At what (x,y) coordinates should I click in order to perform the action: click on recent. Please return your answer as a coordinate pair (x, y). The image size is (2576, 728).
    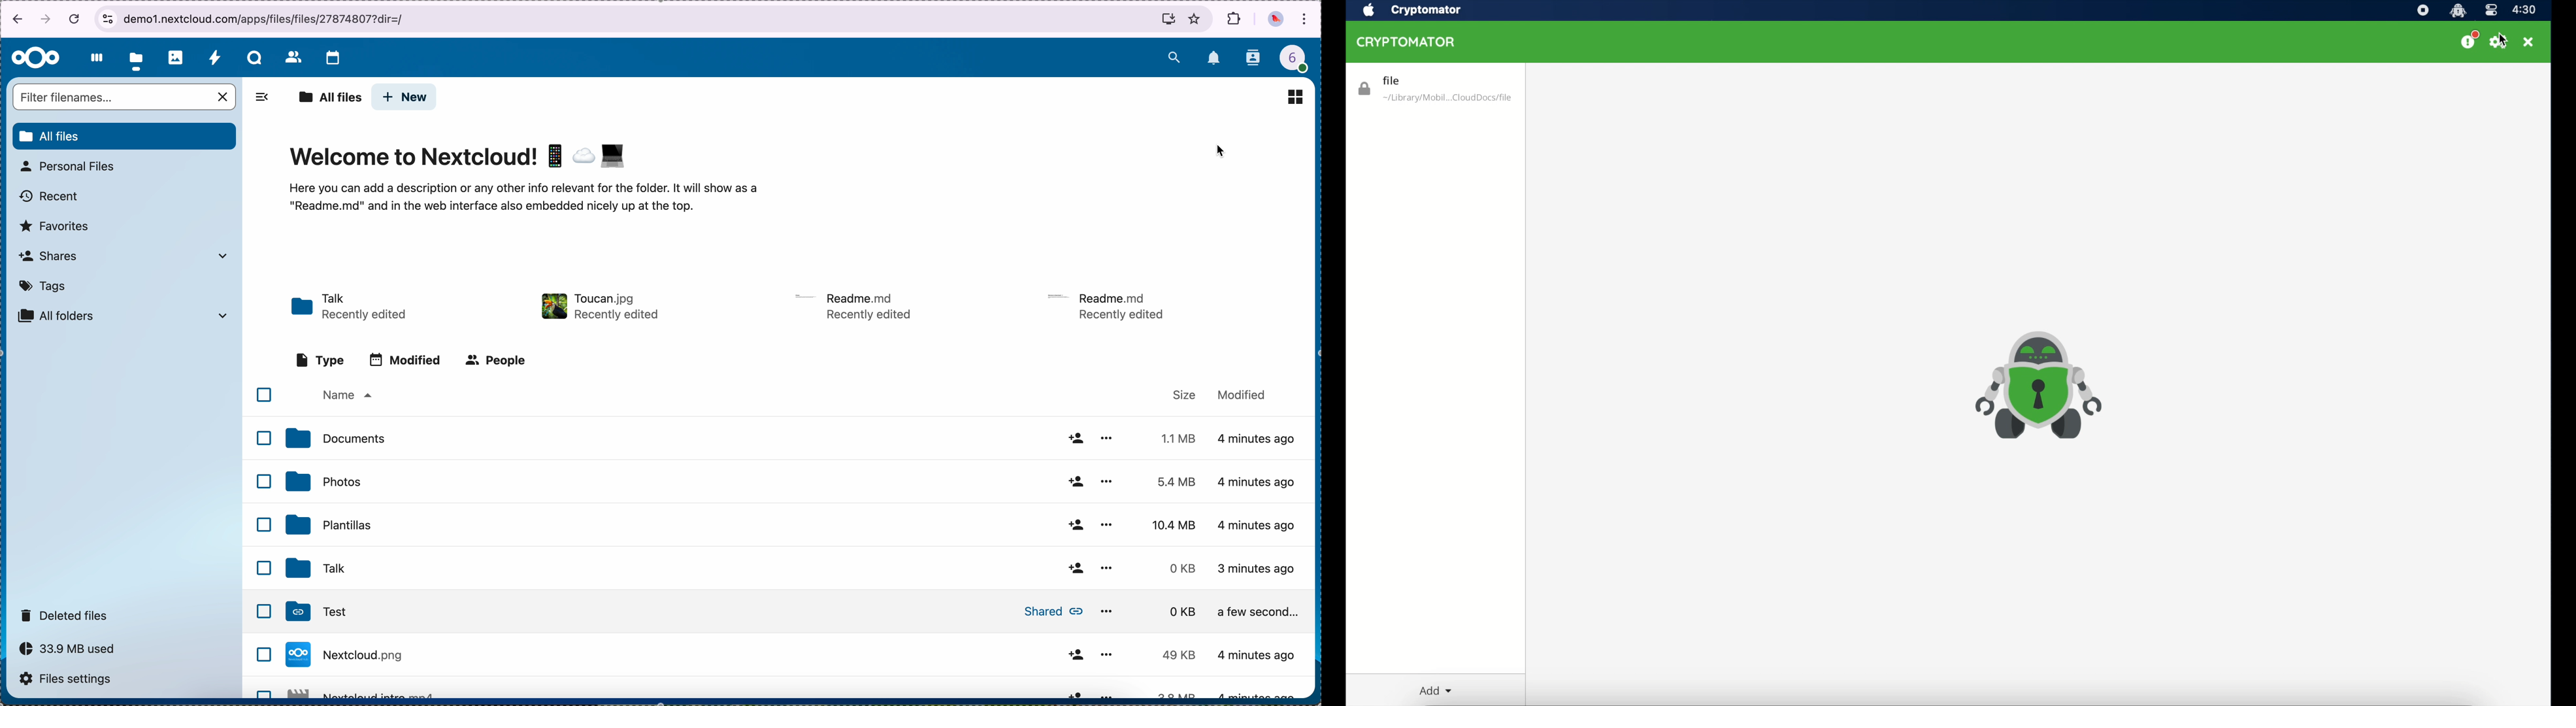
    Looking at the image, I should click on (50, 197).